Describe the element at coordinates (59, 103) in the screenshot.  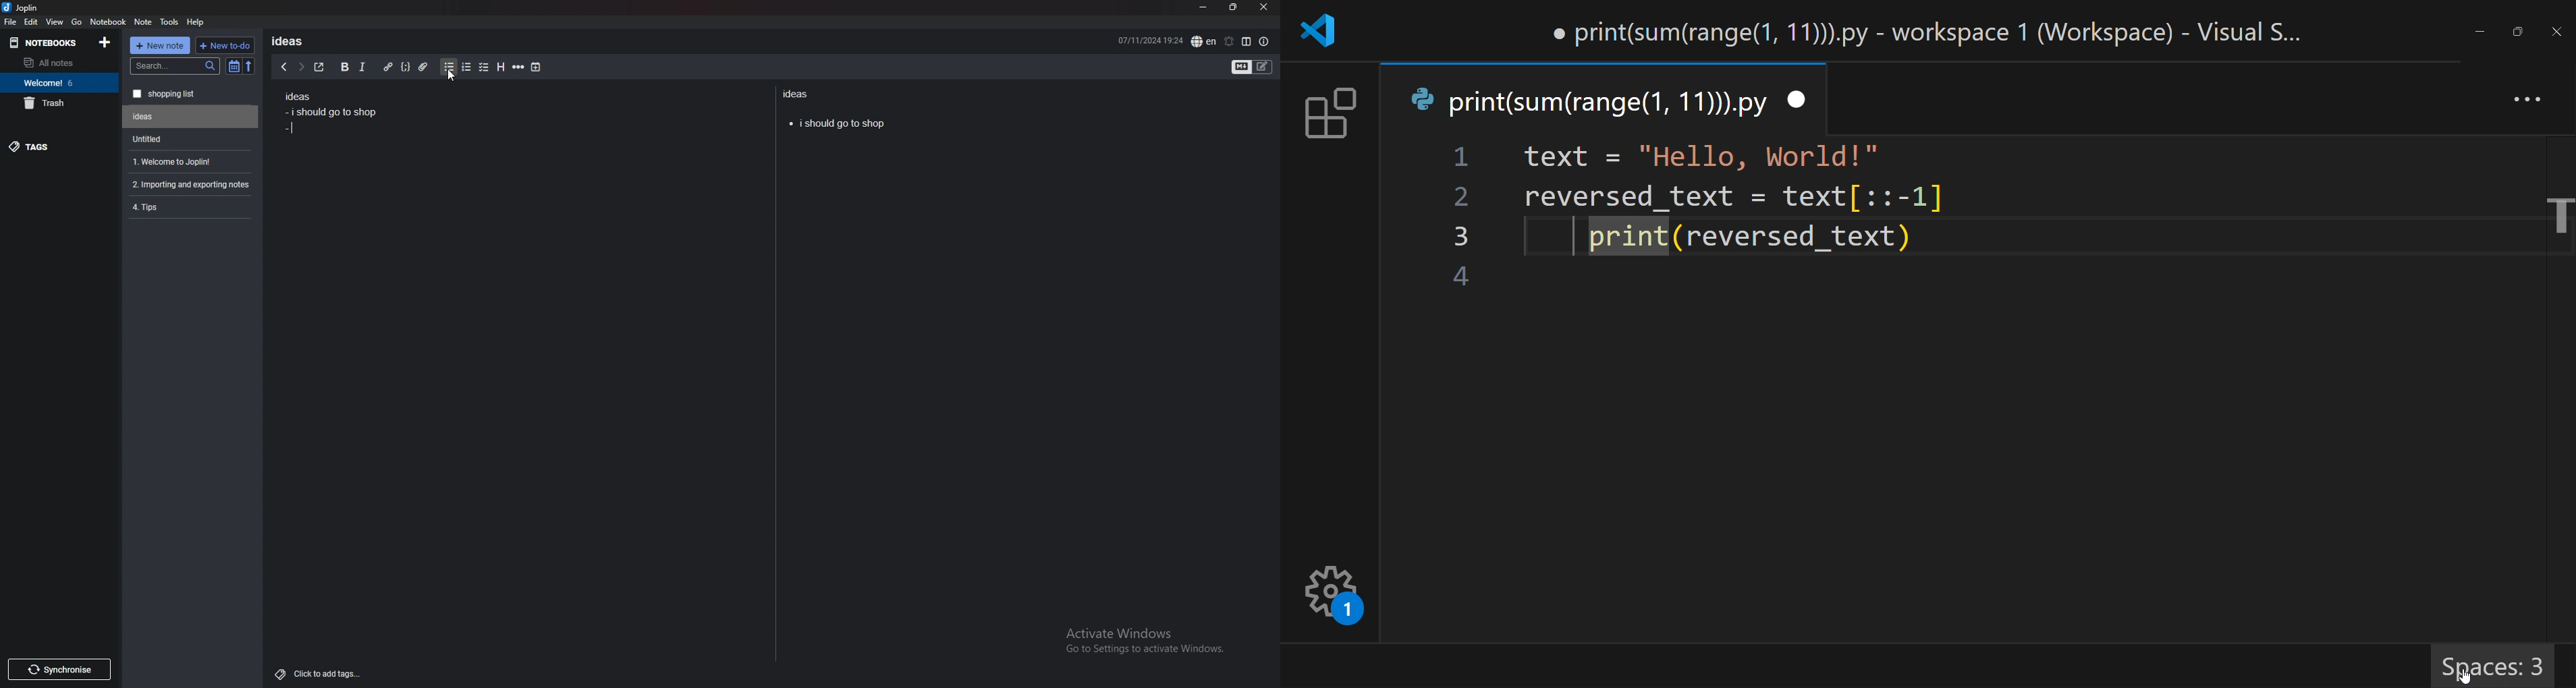
I see `trash` at that location.